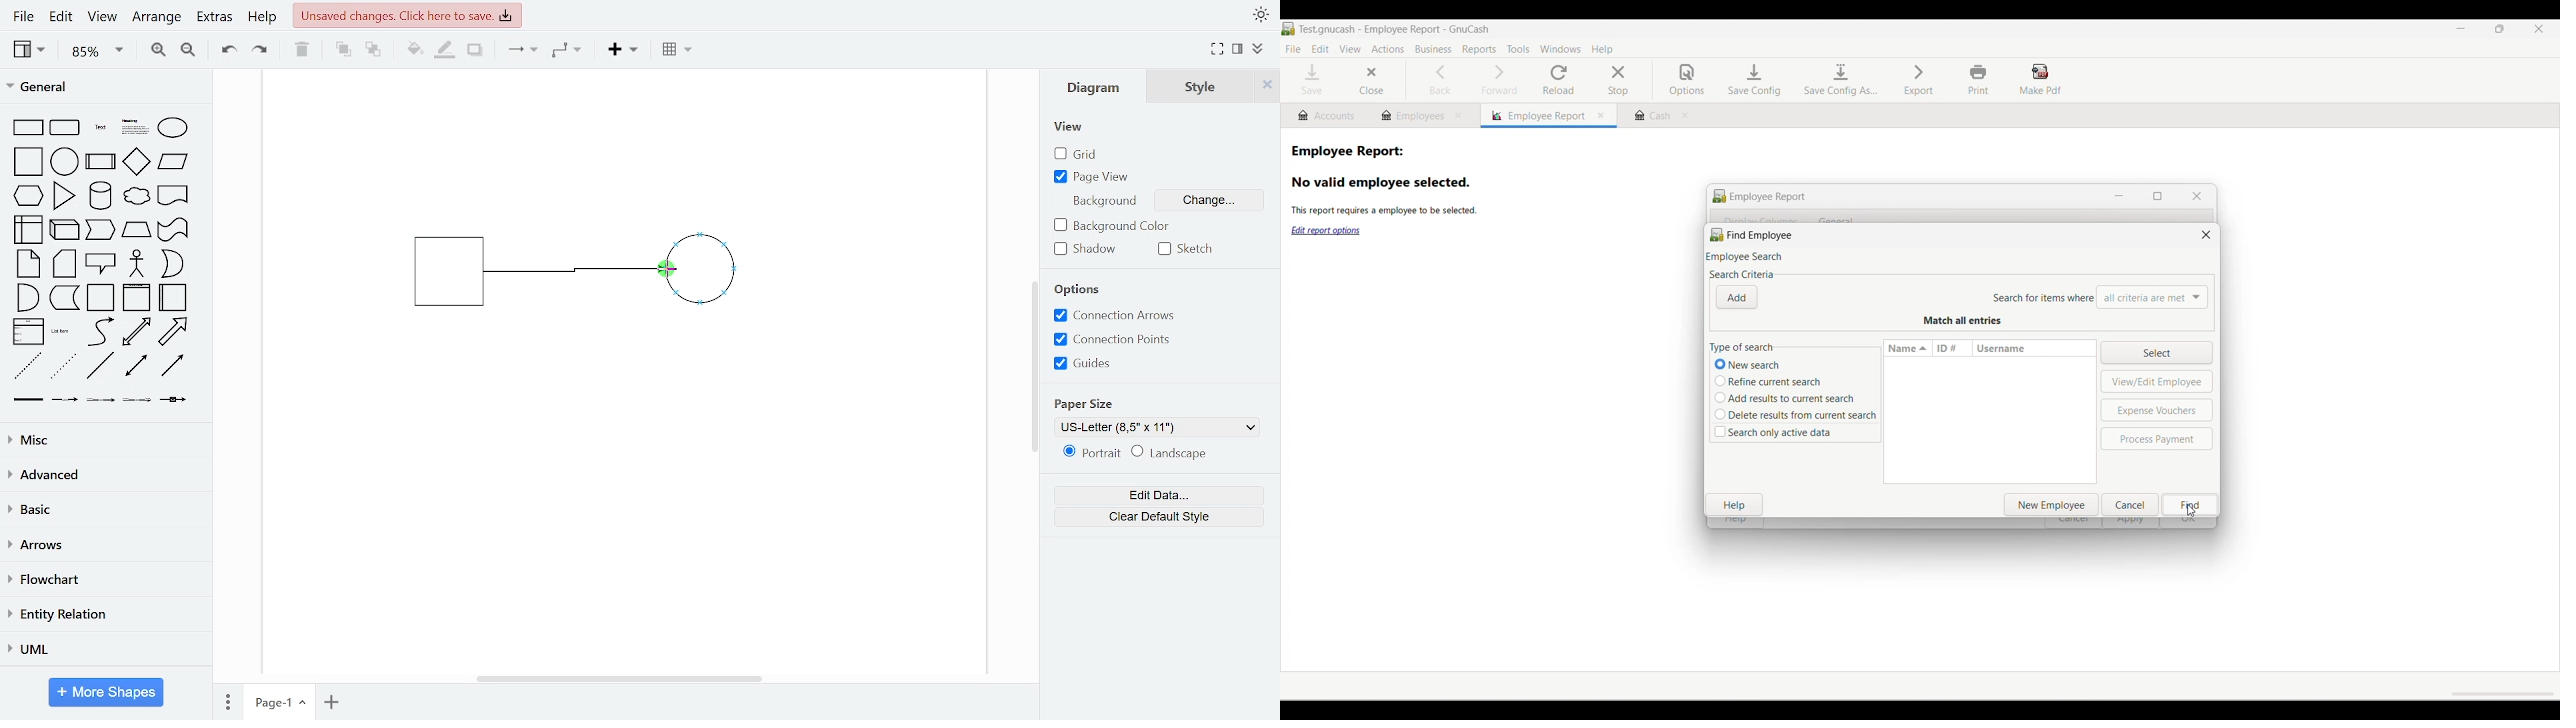 This screenshot has width=2576, height=728. I want to click on current paper size, so click(1158, 427).